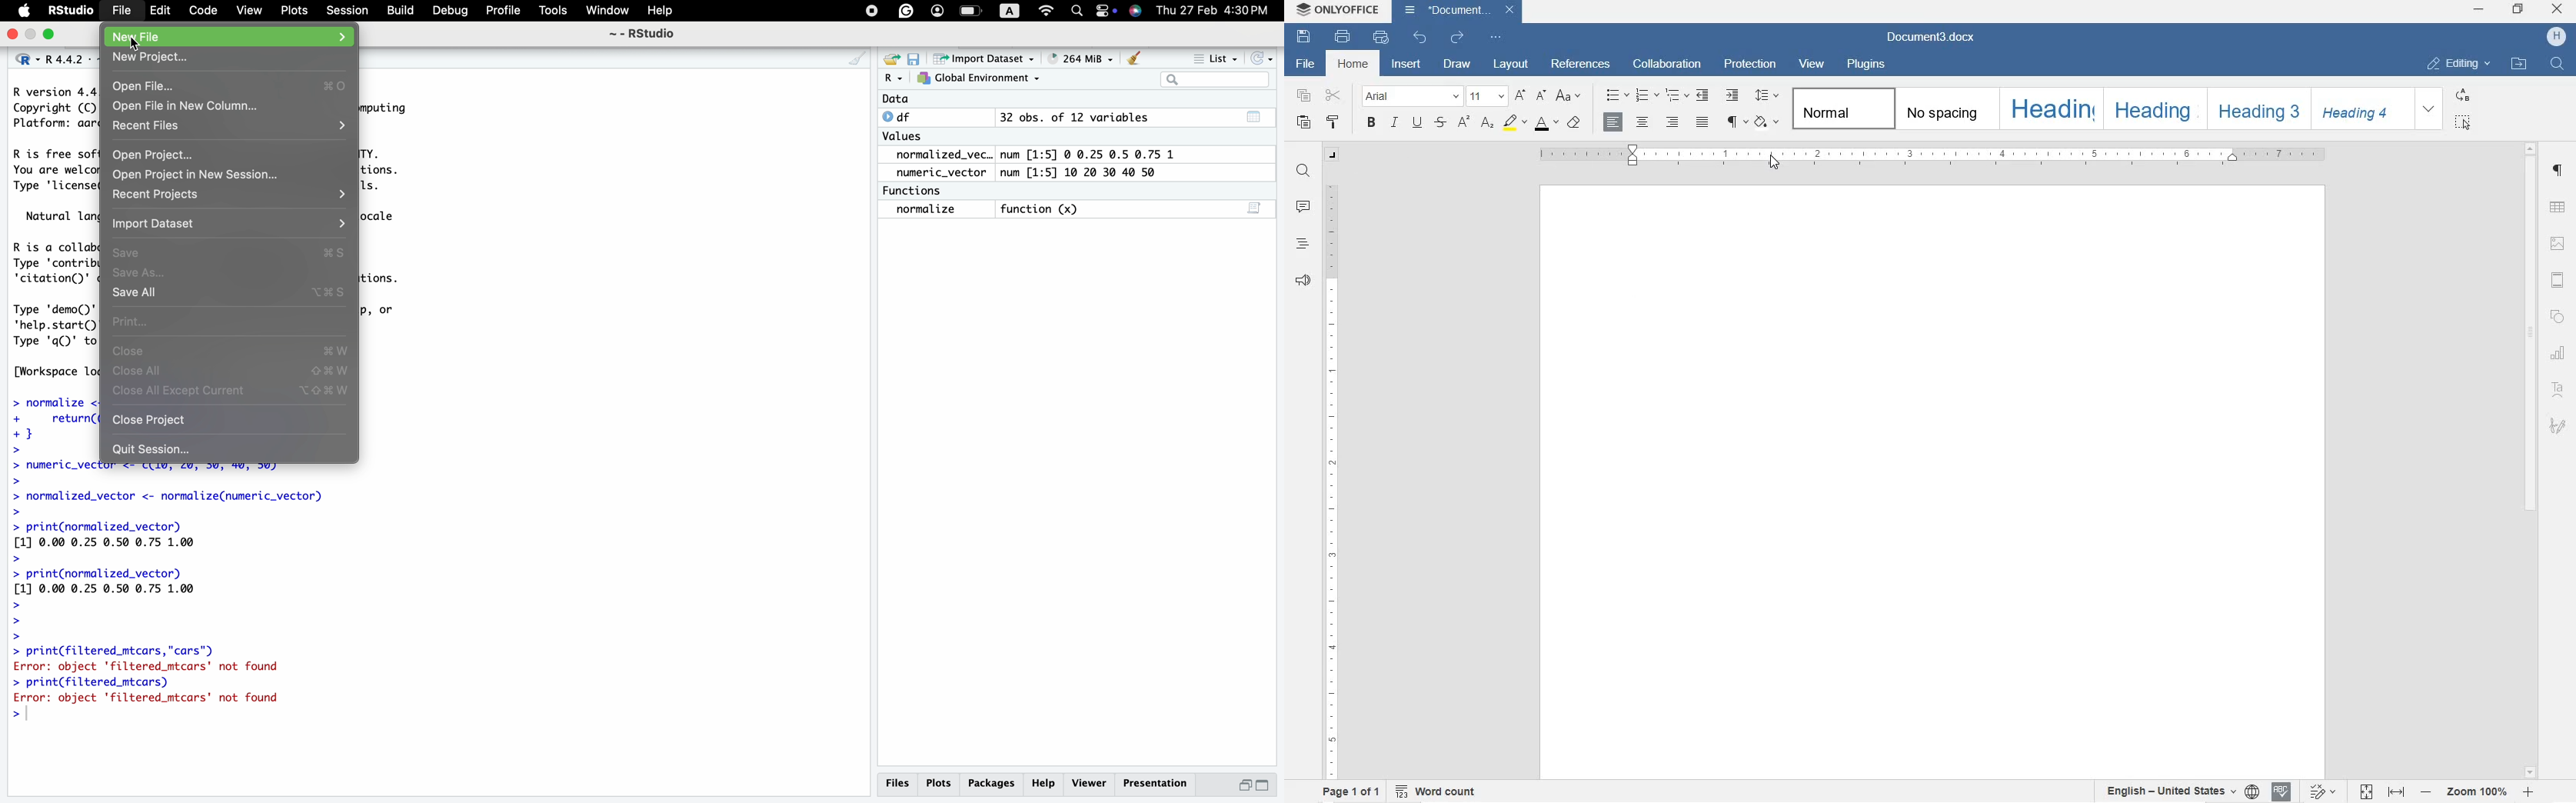  What do you see at coordinates (1084, 58) in the screenshot?
I see `264 MiB` at bounding box center [1084, 58].